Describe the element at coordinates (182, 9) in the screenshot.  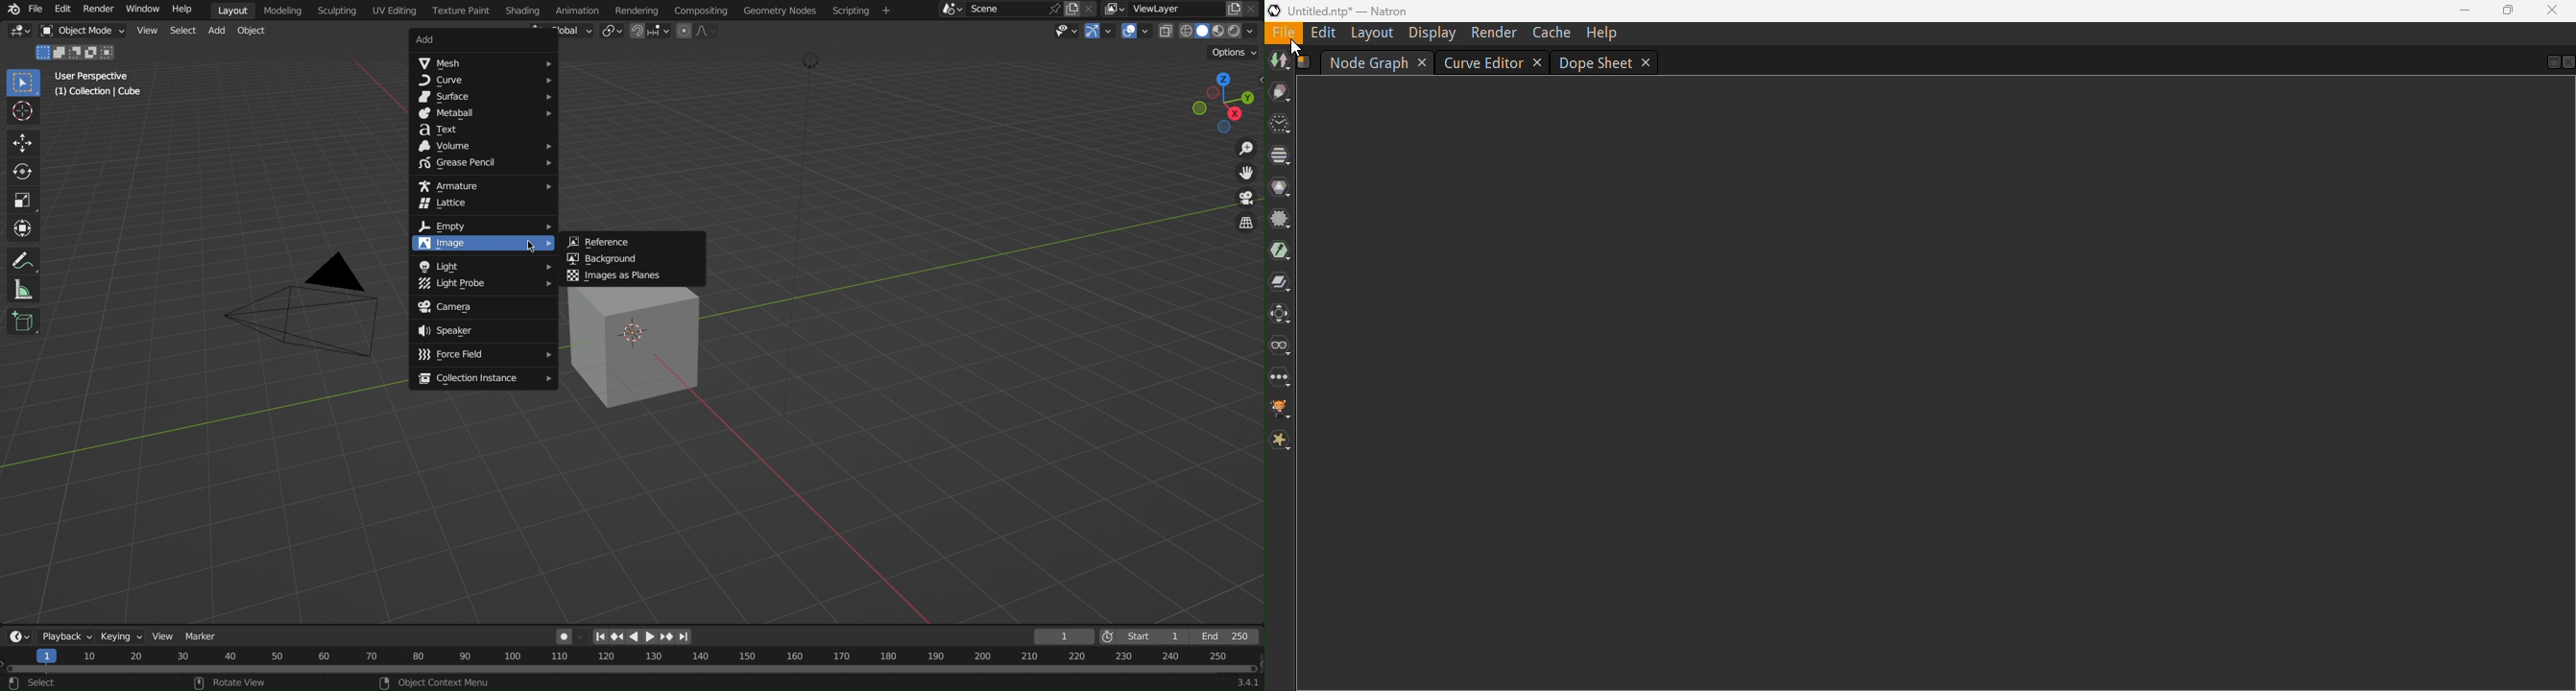
I see `Help` at that location.